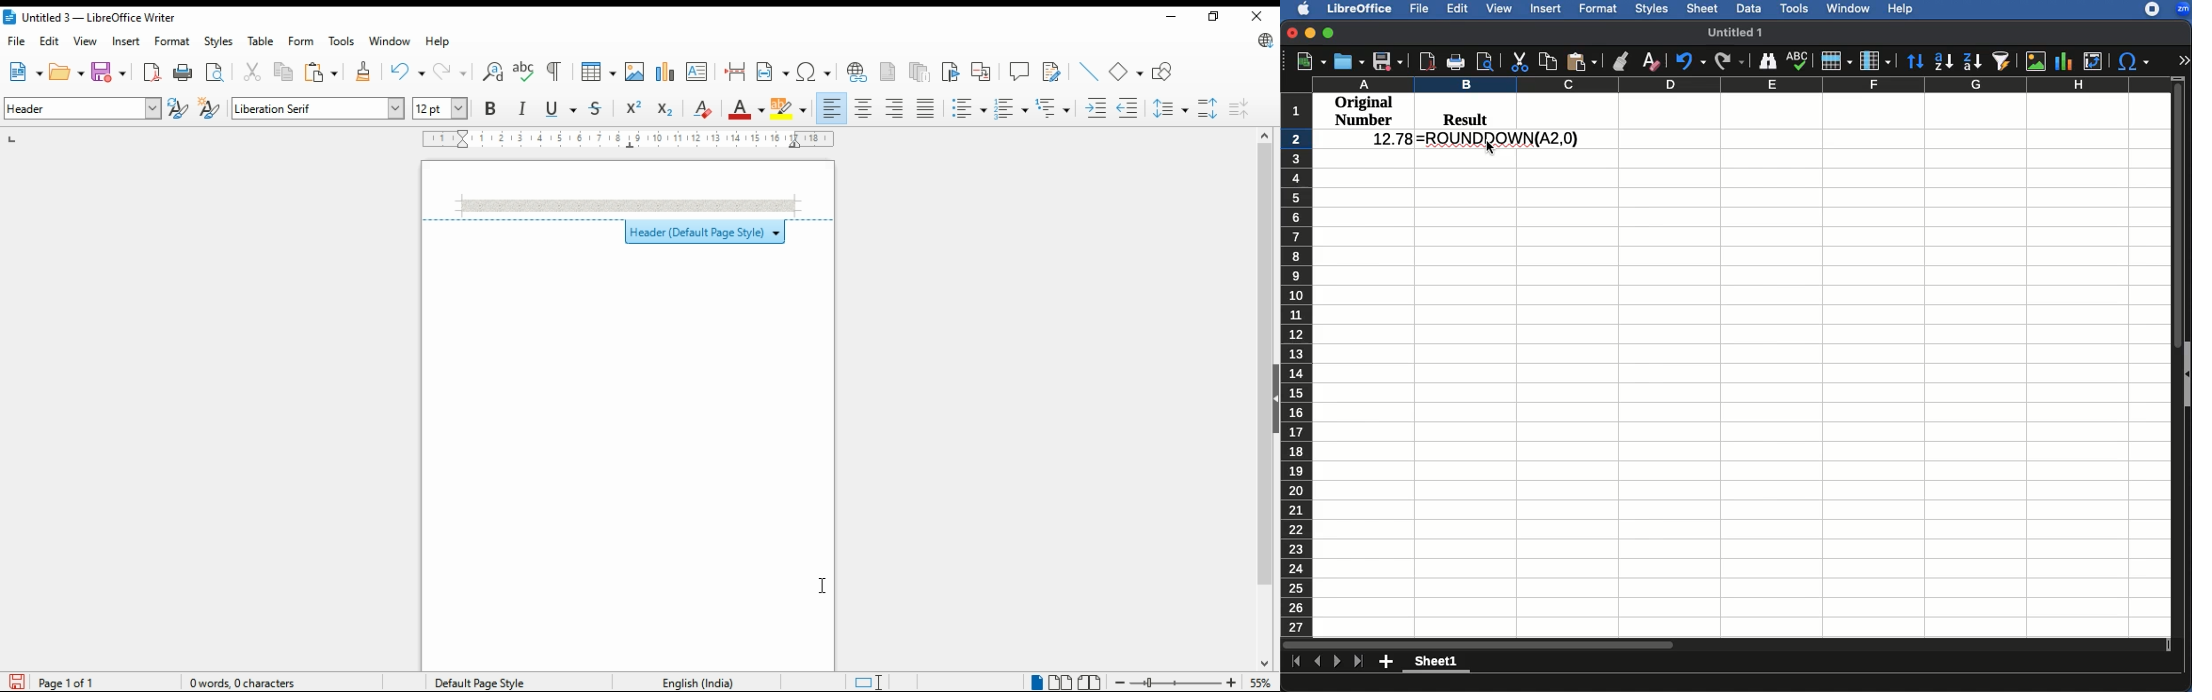  What do you see at coordinates (1360, 663) in the screenshot?
I see `Last sheet` at bounding box center [1360, 663].